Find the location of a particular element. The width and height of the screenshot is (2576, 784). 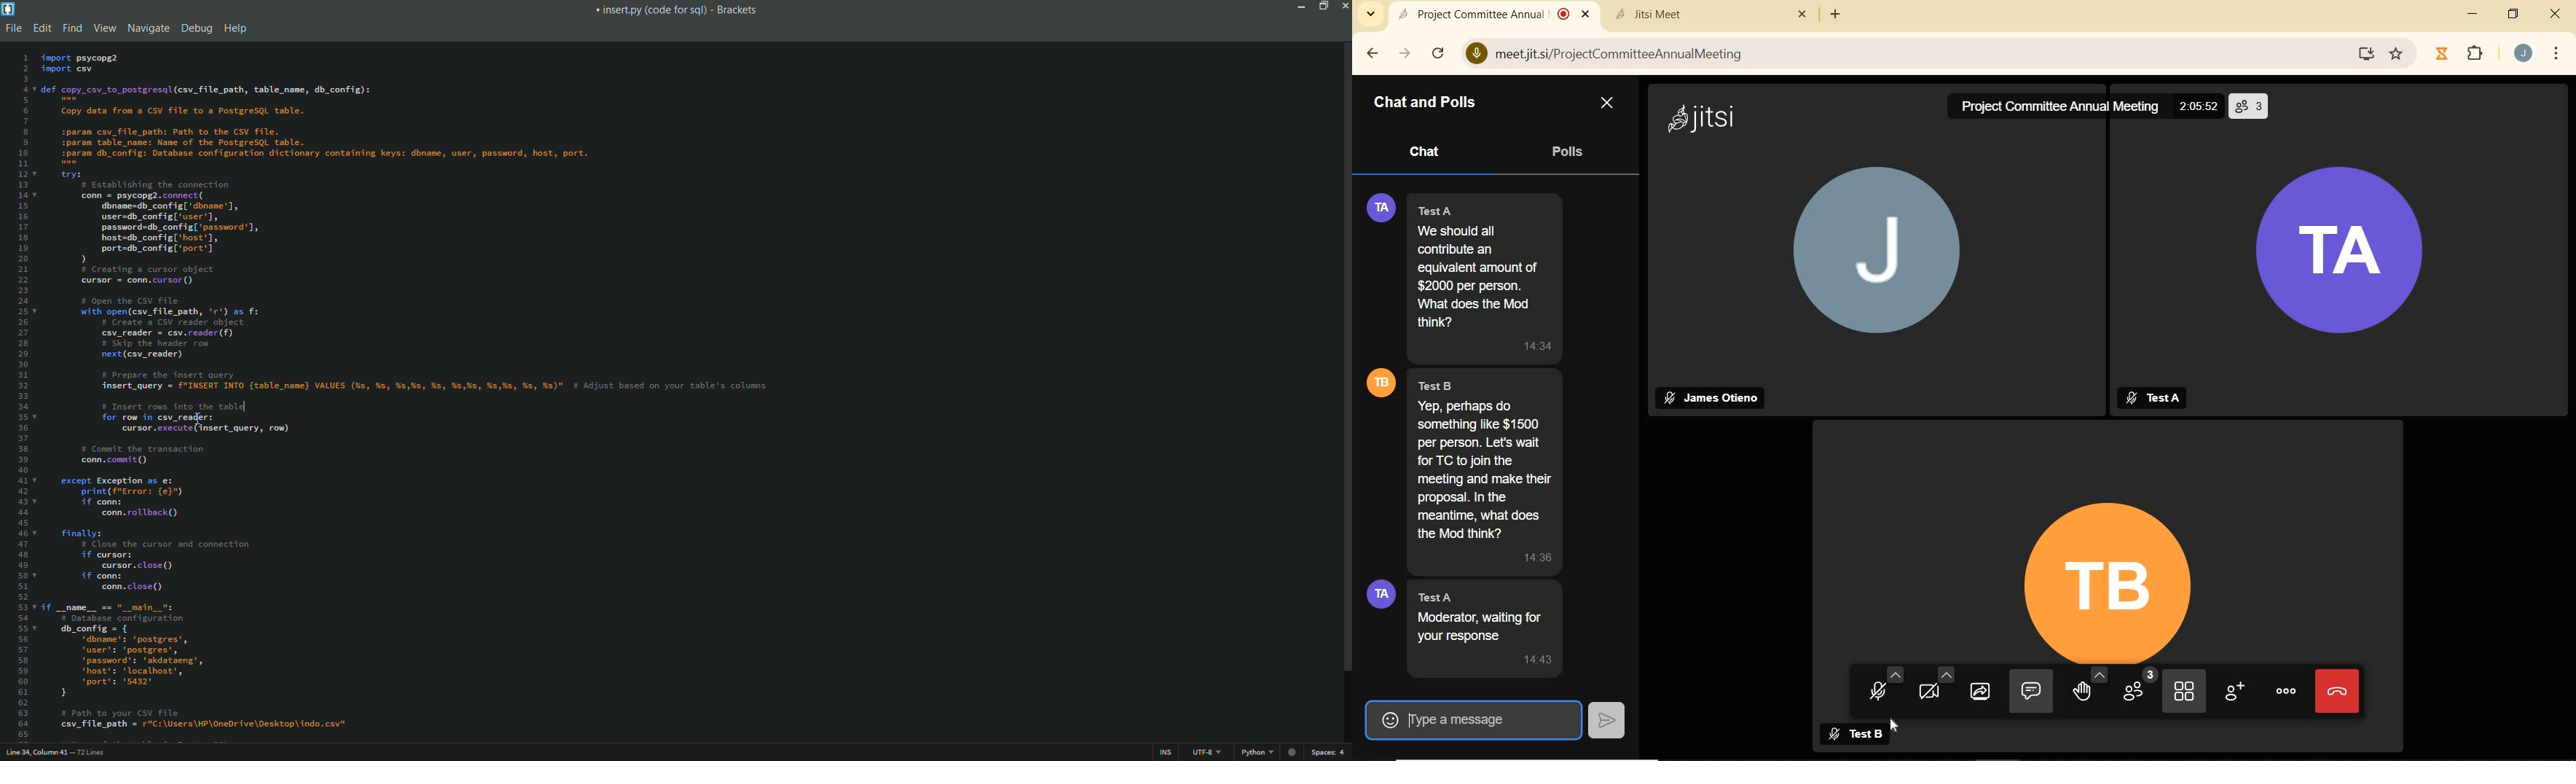

space is located at coordinates (1330, 753).